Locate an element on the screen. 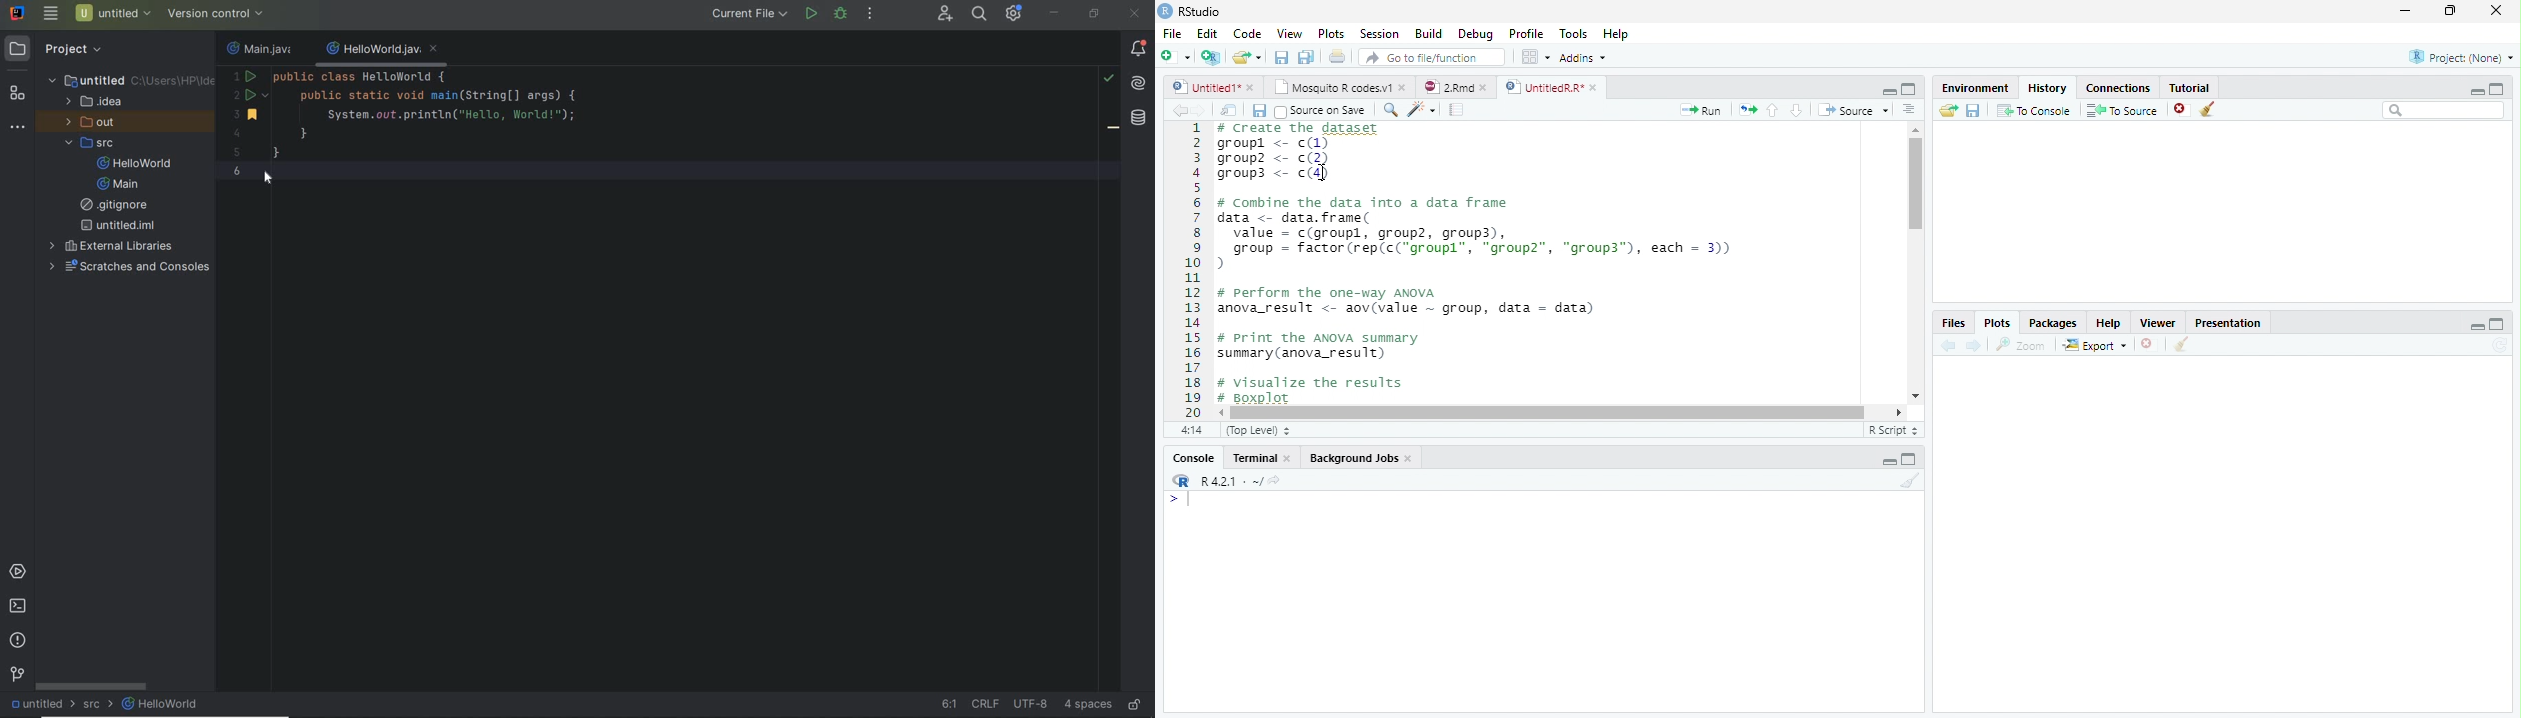  Minimize is located at coordinates (2406, 12).